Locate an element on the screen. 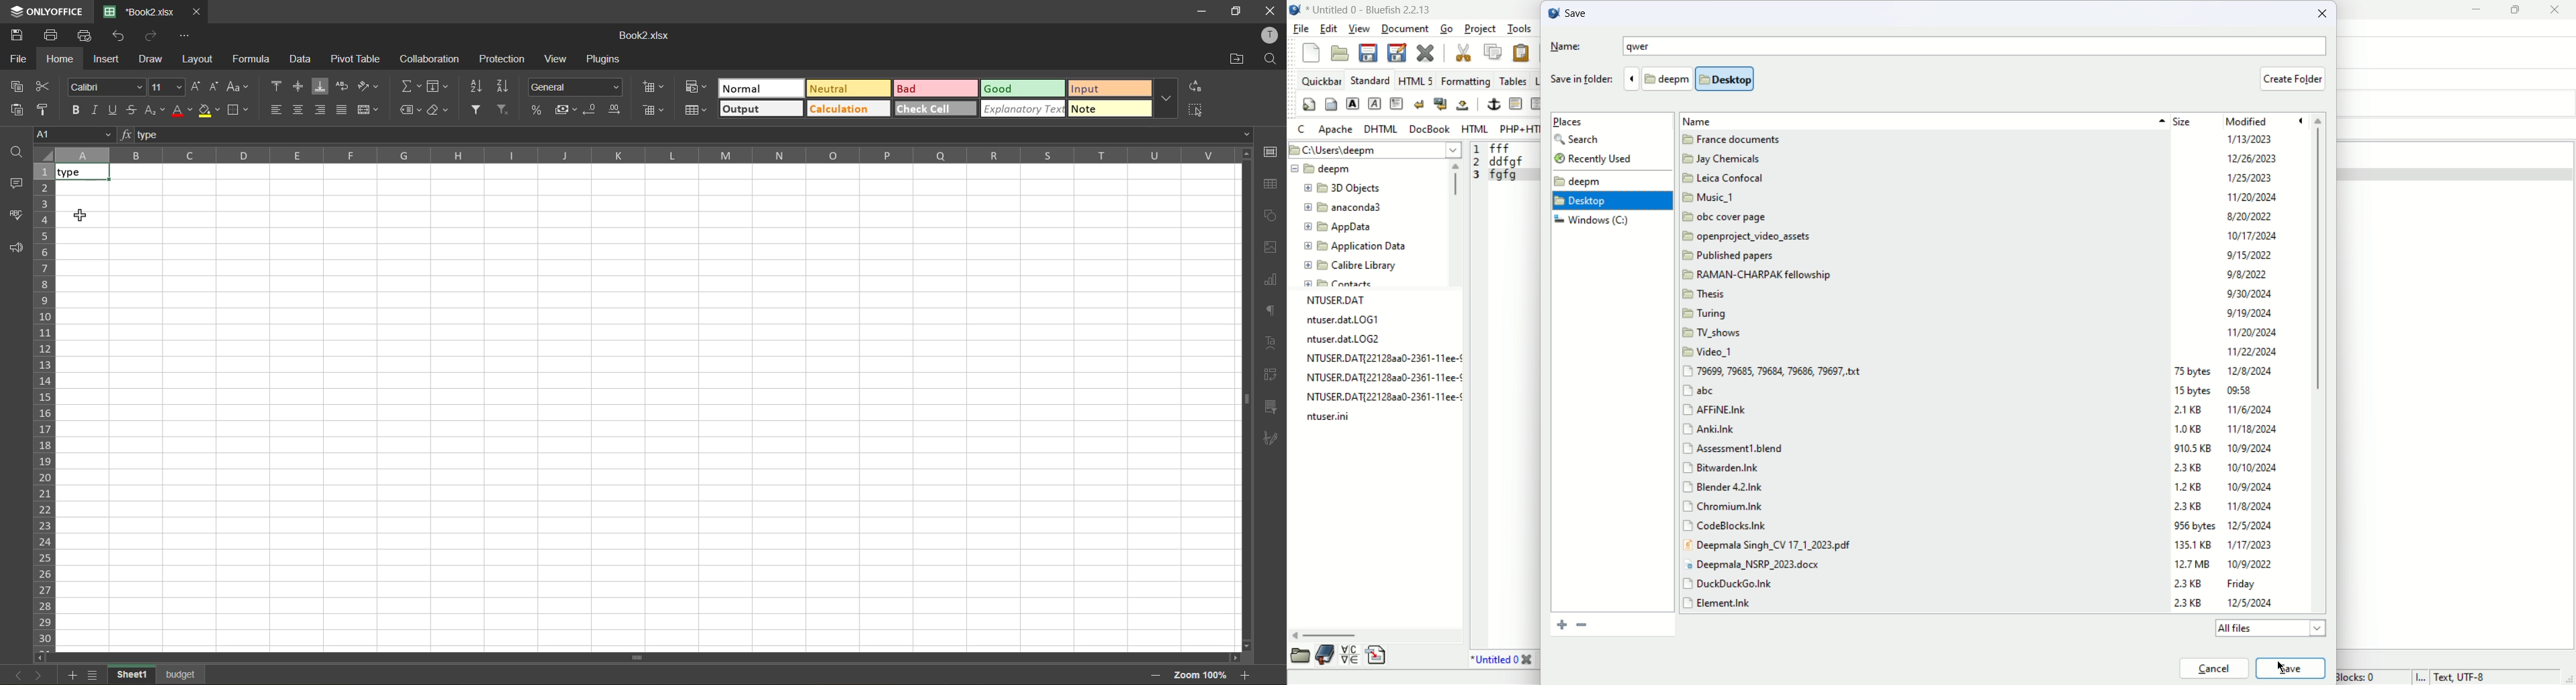 This screenshot has height=700, width=2576. strong is located at coordinates (1352, 103).